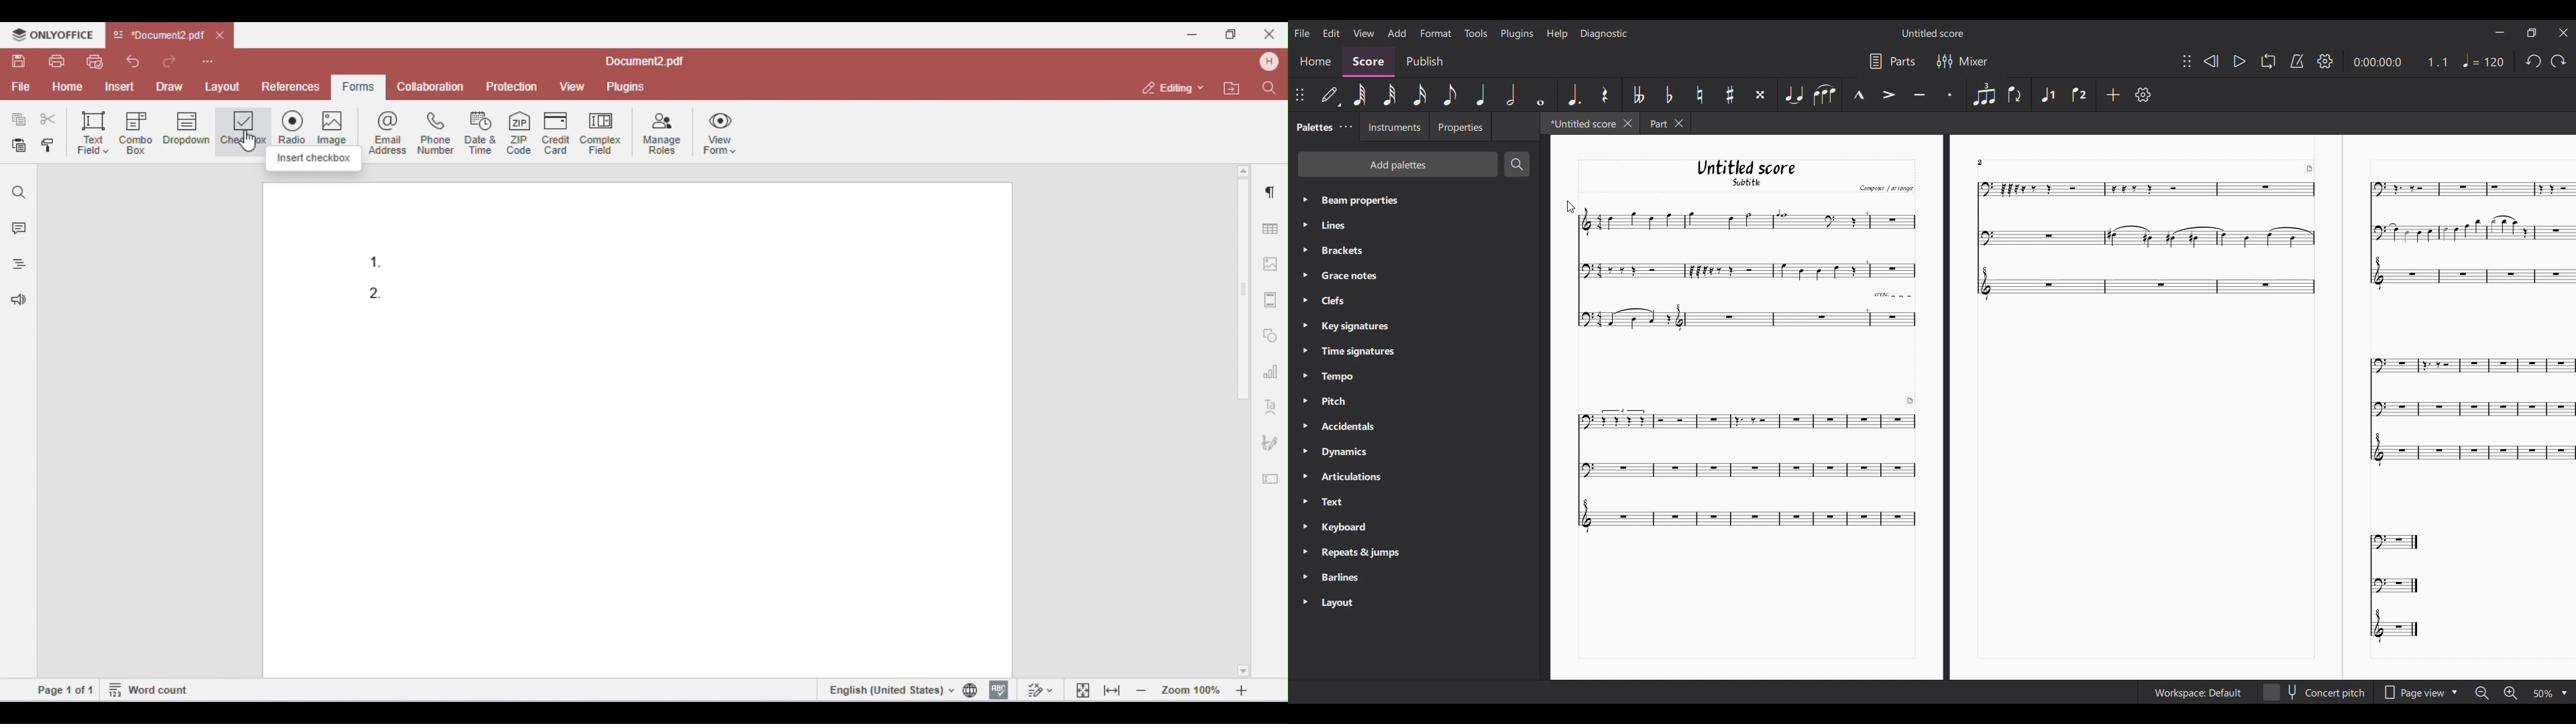 Image resolution: width=2576 pixels, height=728 pixels. Describe the element at coordinates (2485, 60) in the screenshot. I see `Tempo` at that location.